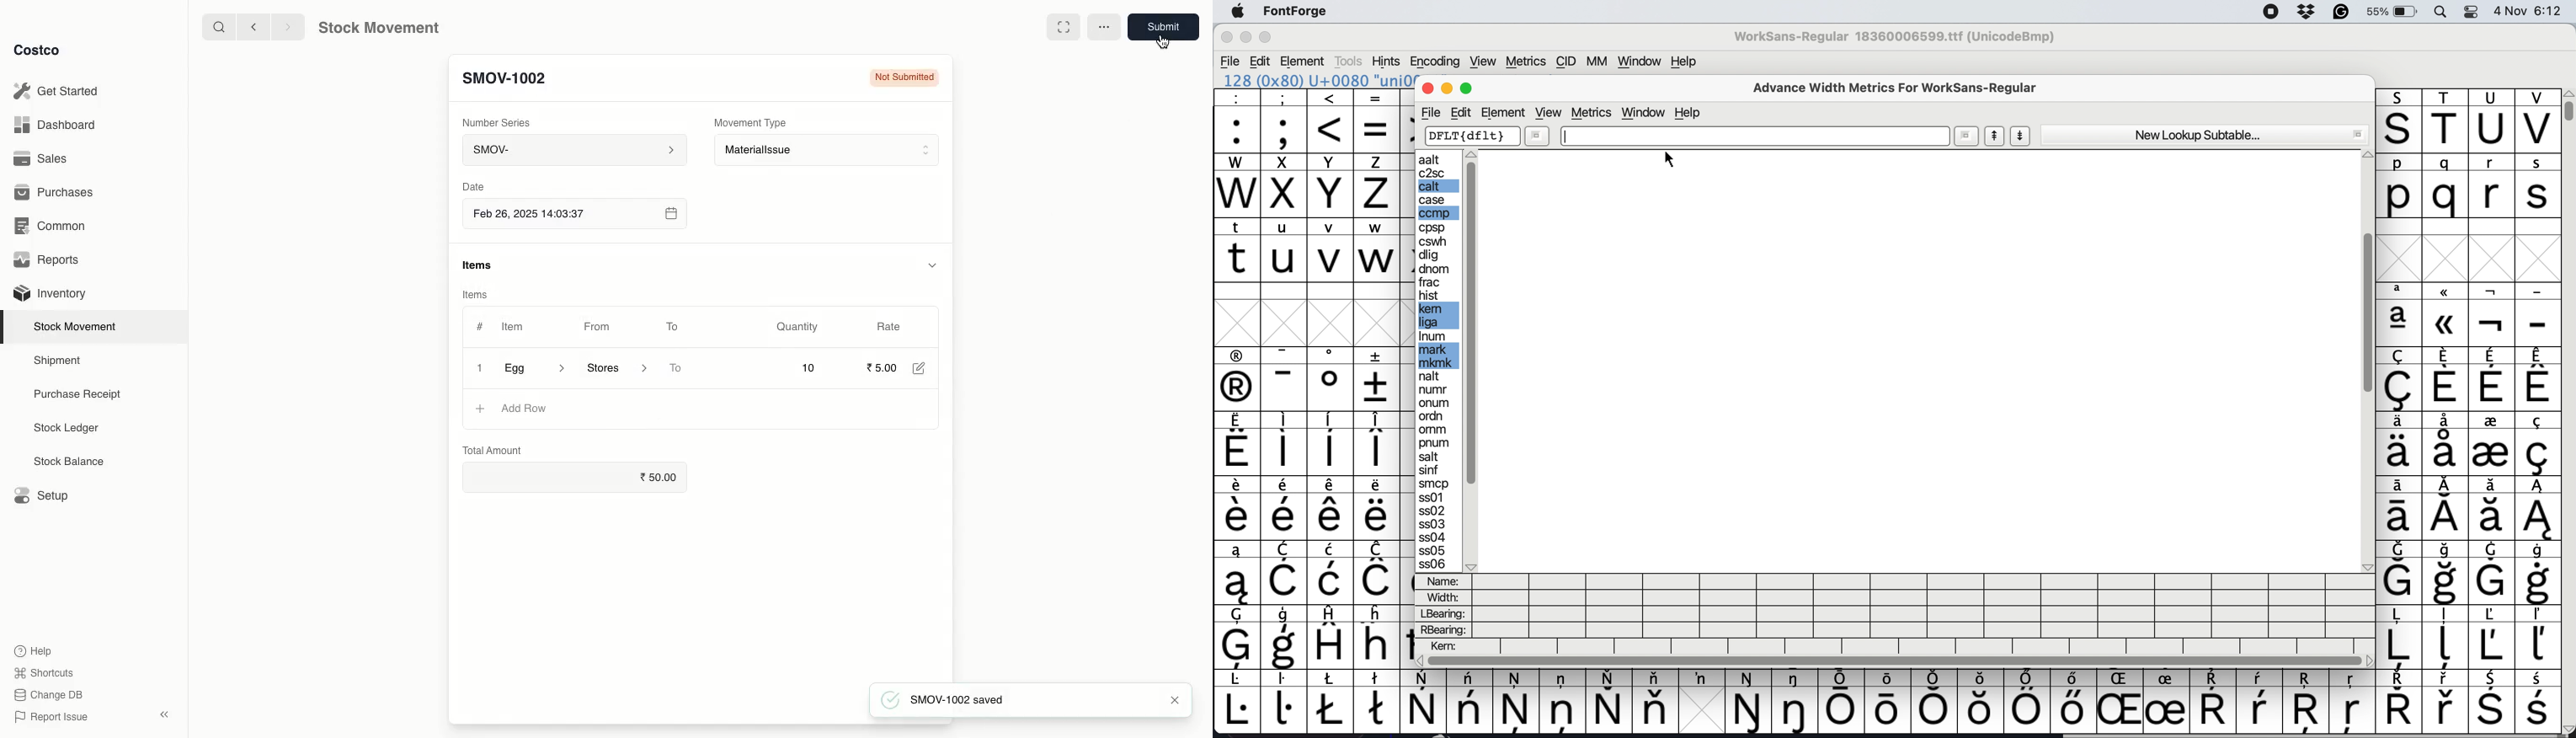 The image size is (2576, 756). Describe the element at coordinates (43, 158) in the screenshot. I see `Sales` at that location.